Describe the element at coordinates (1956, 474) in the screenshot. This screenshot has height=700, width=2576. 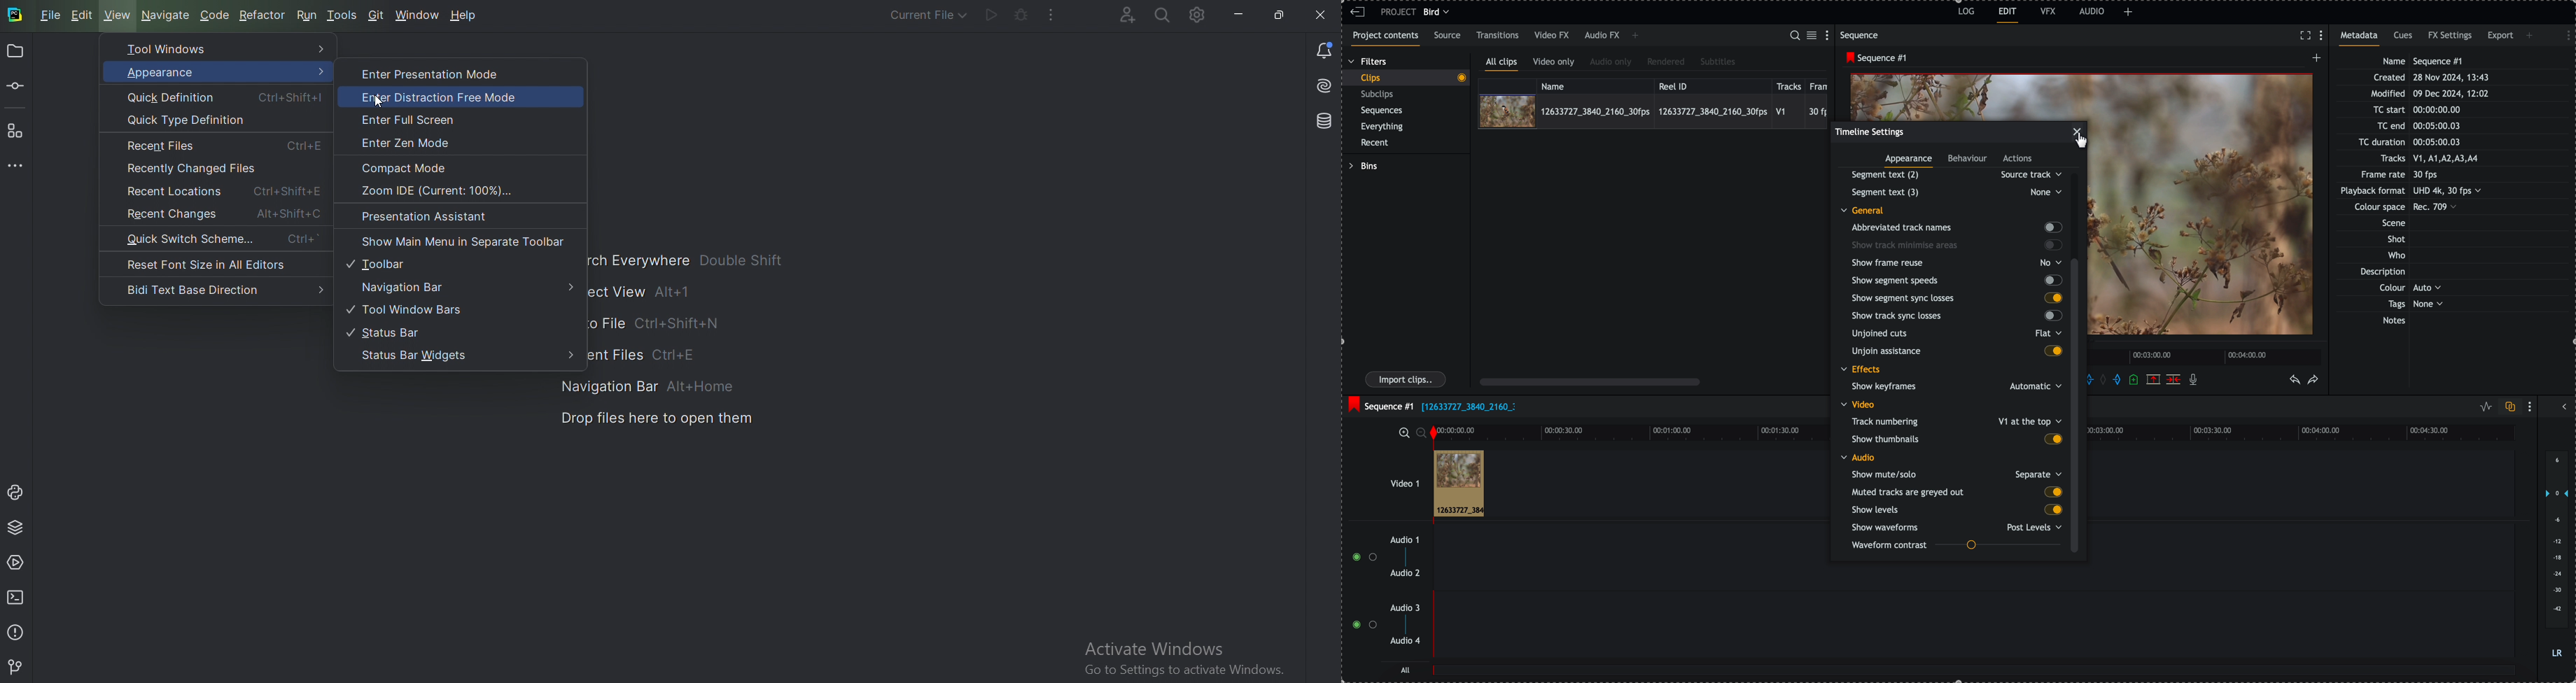
I see `show mute/solo` at that location.